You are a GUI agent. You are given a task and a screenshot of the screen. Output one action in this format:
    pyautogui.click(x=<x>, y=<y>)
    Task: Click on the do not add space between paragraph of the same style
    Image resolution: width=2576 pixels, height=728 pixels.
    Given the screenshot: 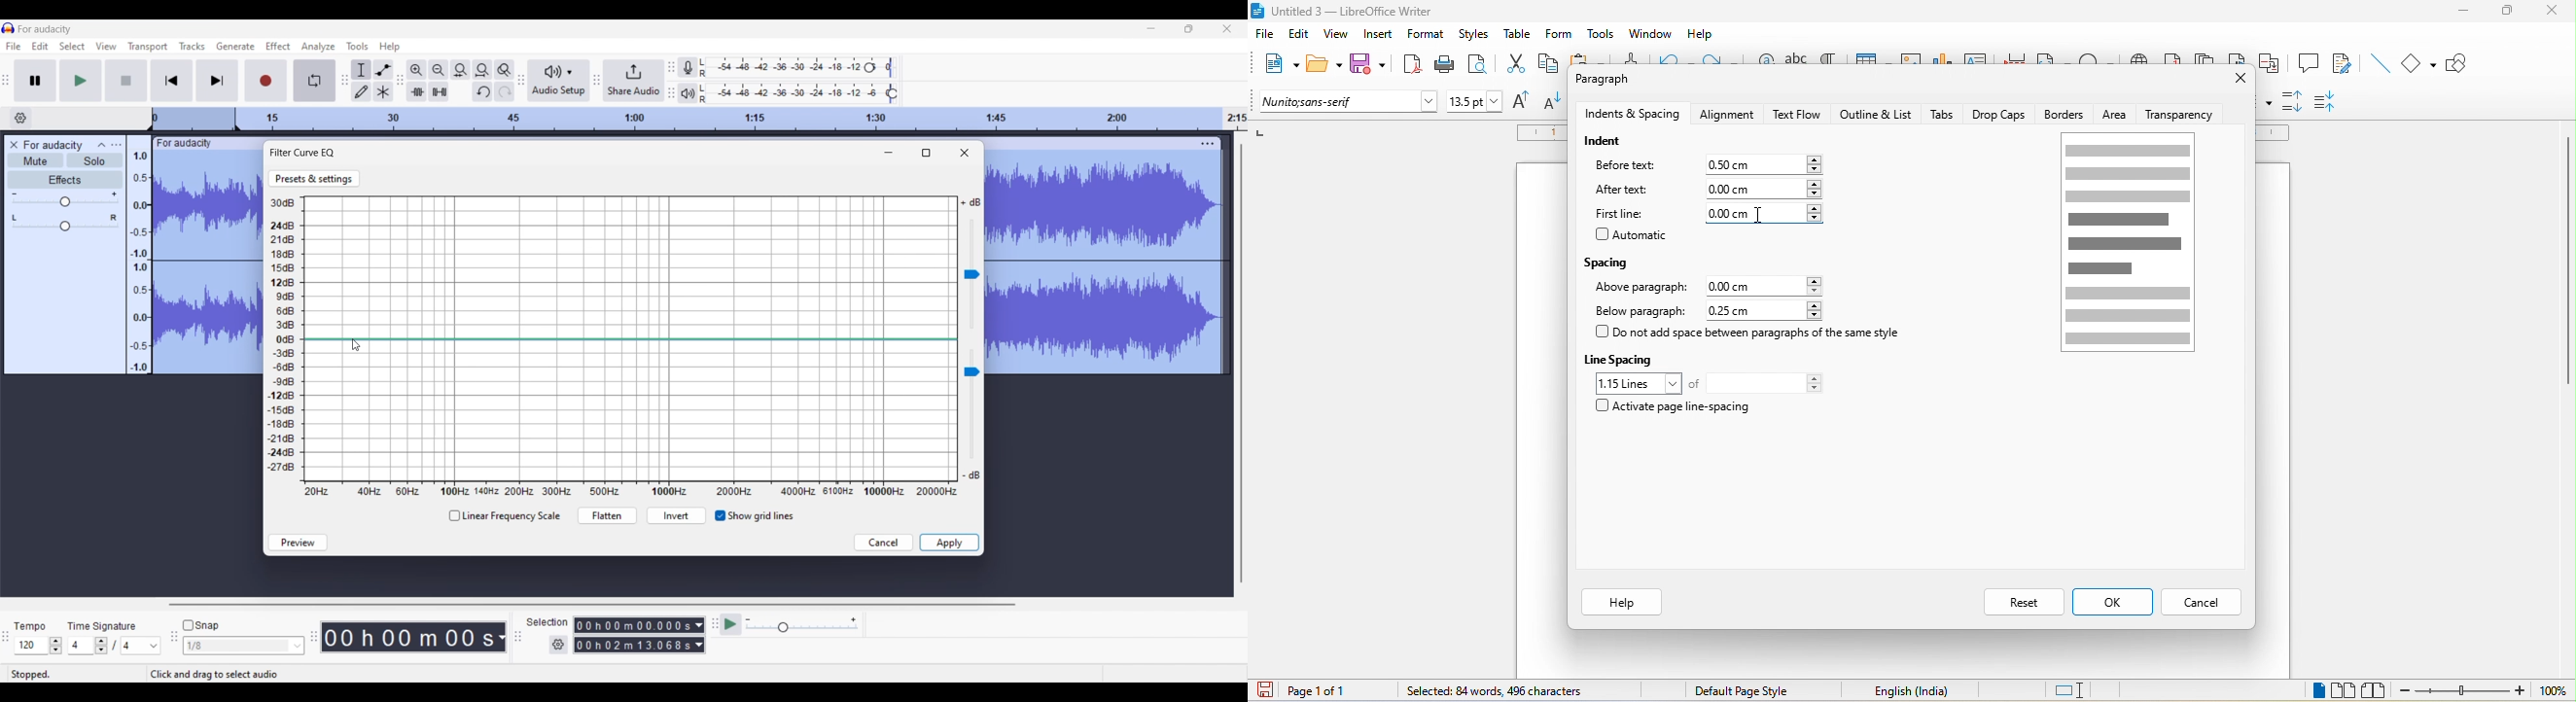 What is the action you would take?
    pyautogui.click(x=1762, y=333)
    